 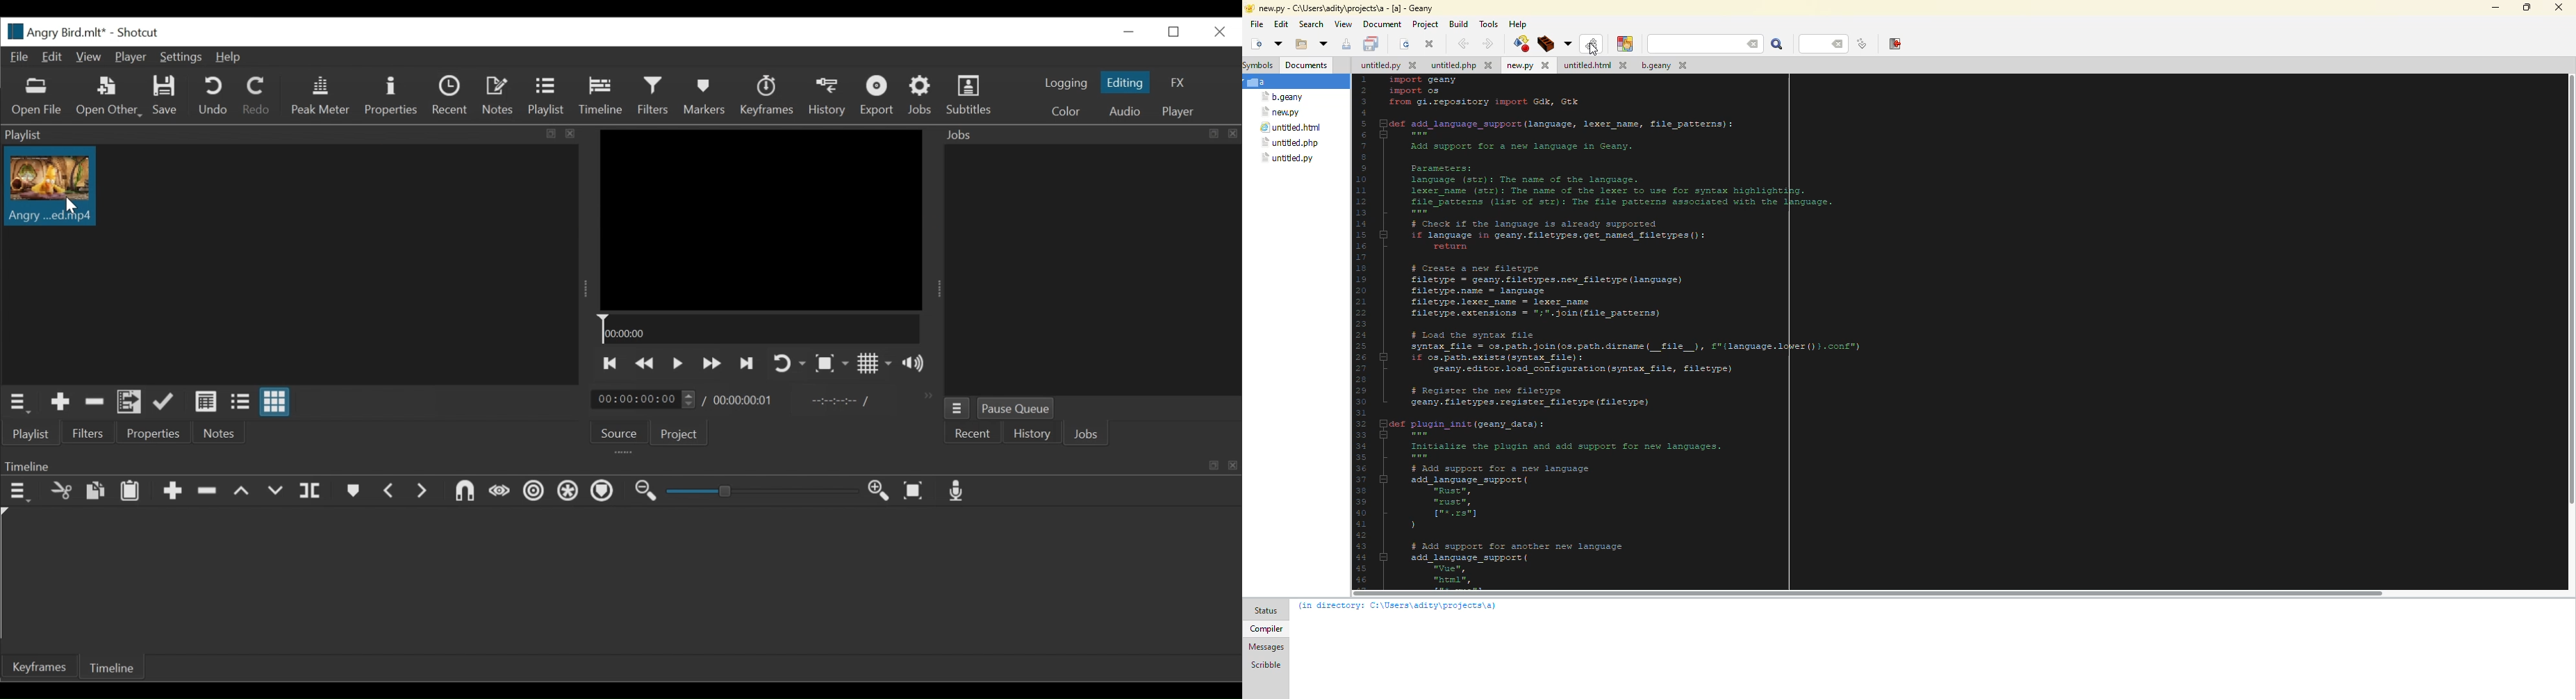 What do you see at coordinates (1129, 111) in the screenshot?
I see `Audio` at bounding box center [1129, 111].